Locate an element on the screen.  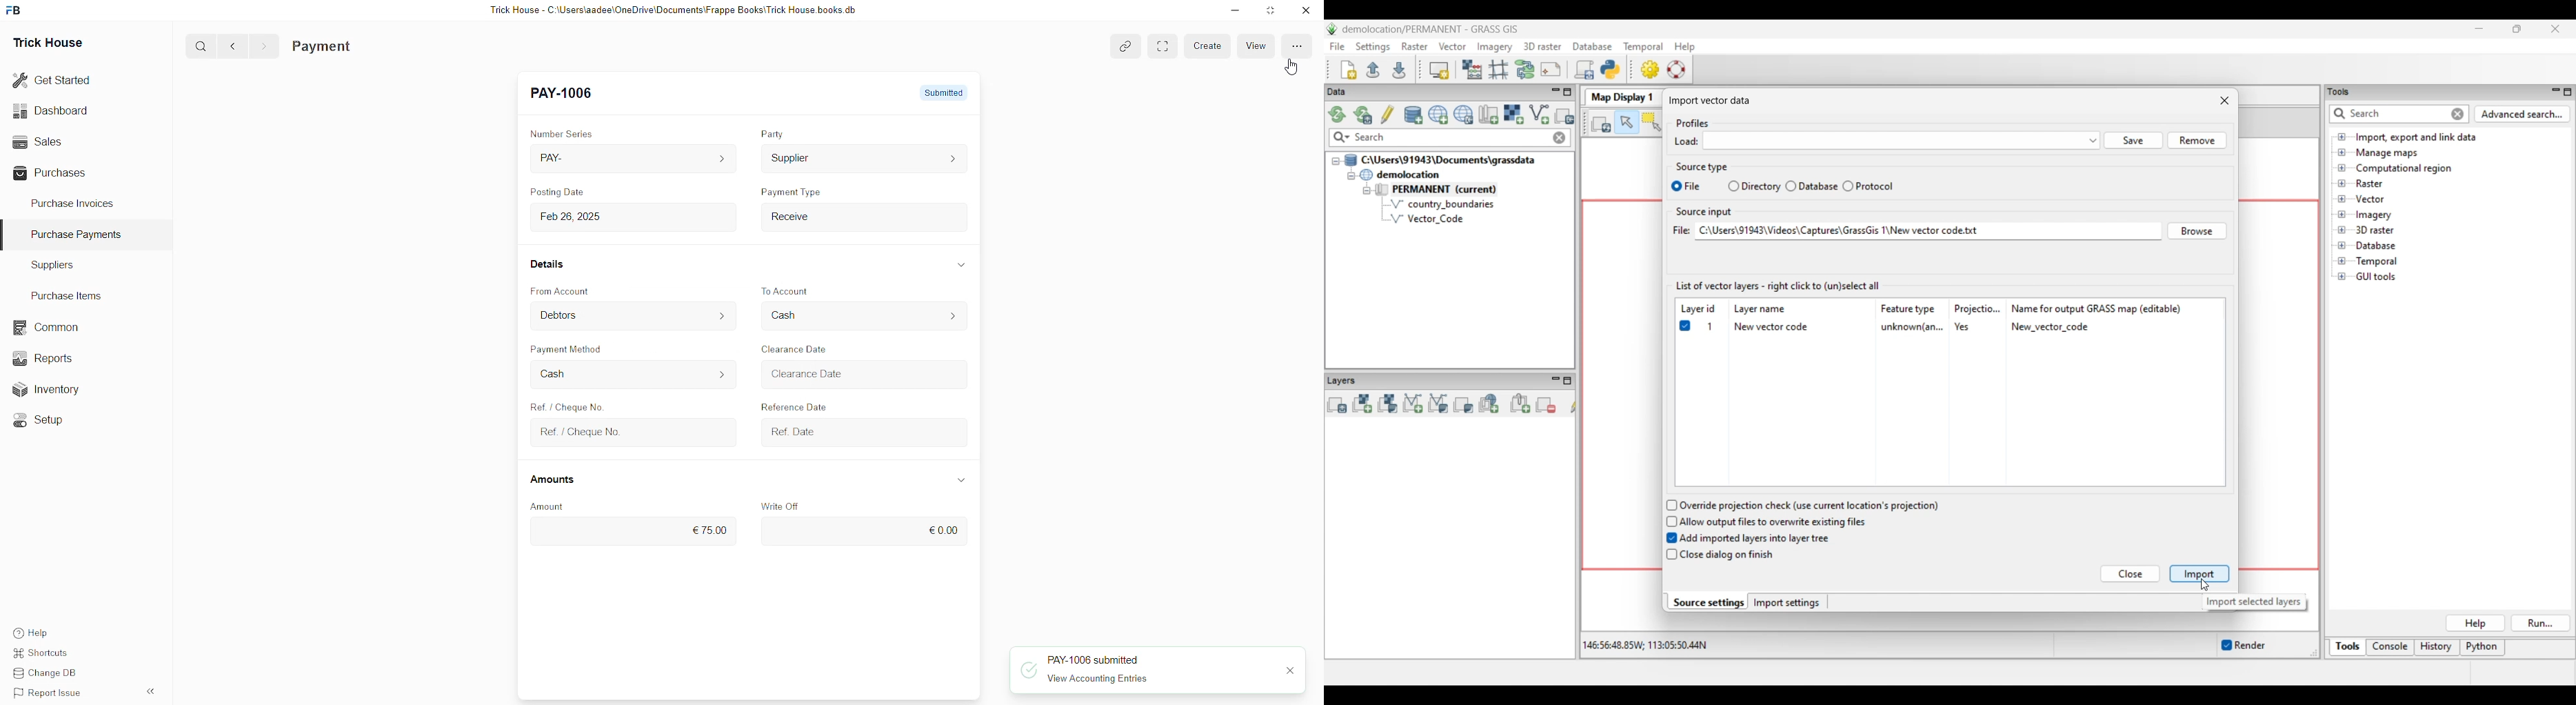
submitted is located at coordinates (931, 91).